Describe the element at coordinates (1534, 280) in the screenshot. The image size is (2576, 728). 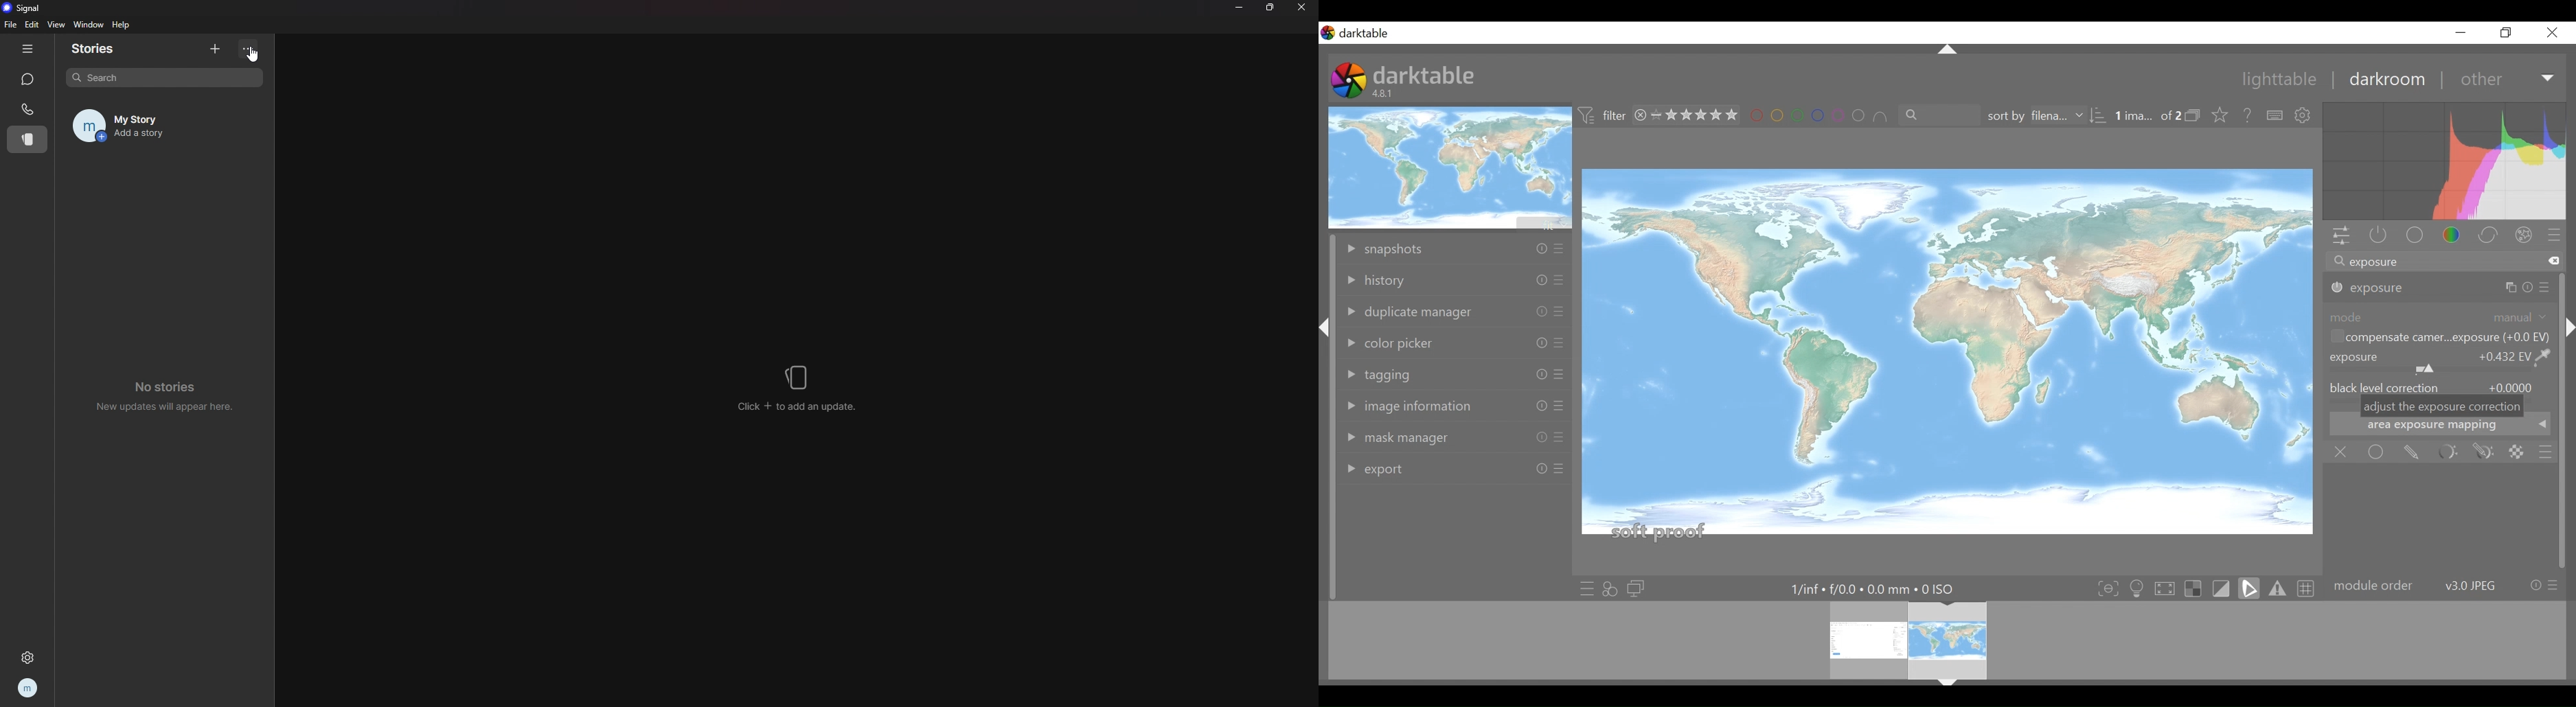
I see `` at that location.